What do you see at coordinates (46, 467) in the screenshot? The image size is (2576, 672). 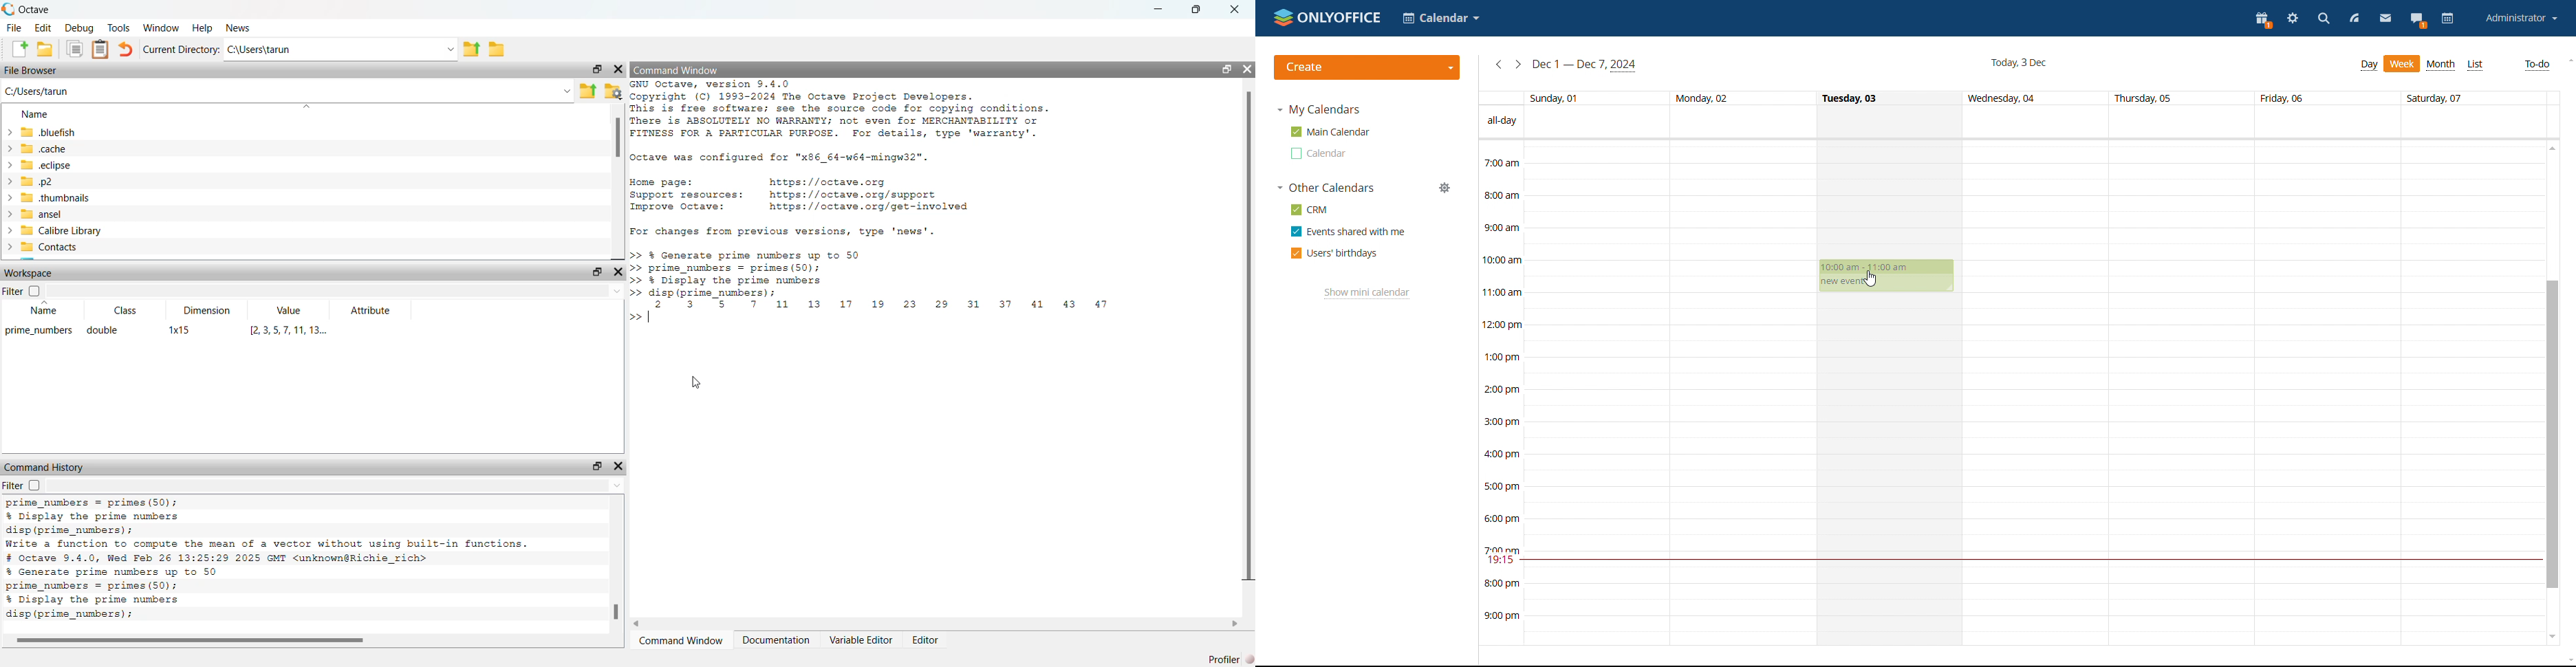 I see `Command history` at bounding box center [46, 467].